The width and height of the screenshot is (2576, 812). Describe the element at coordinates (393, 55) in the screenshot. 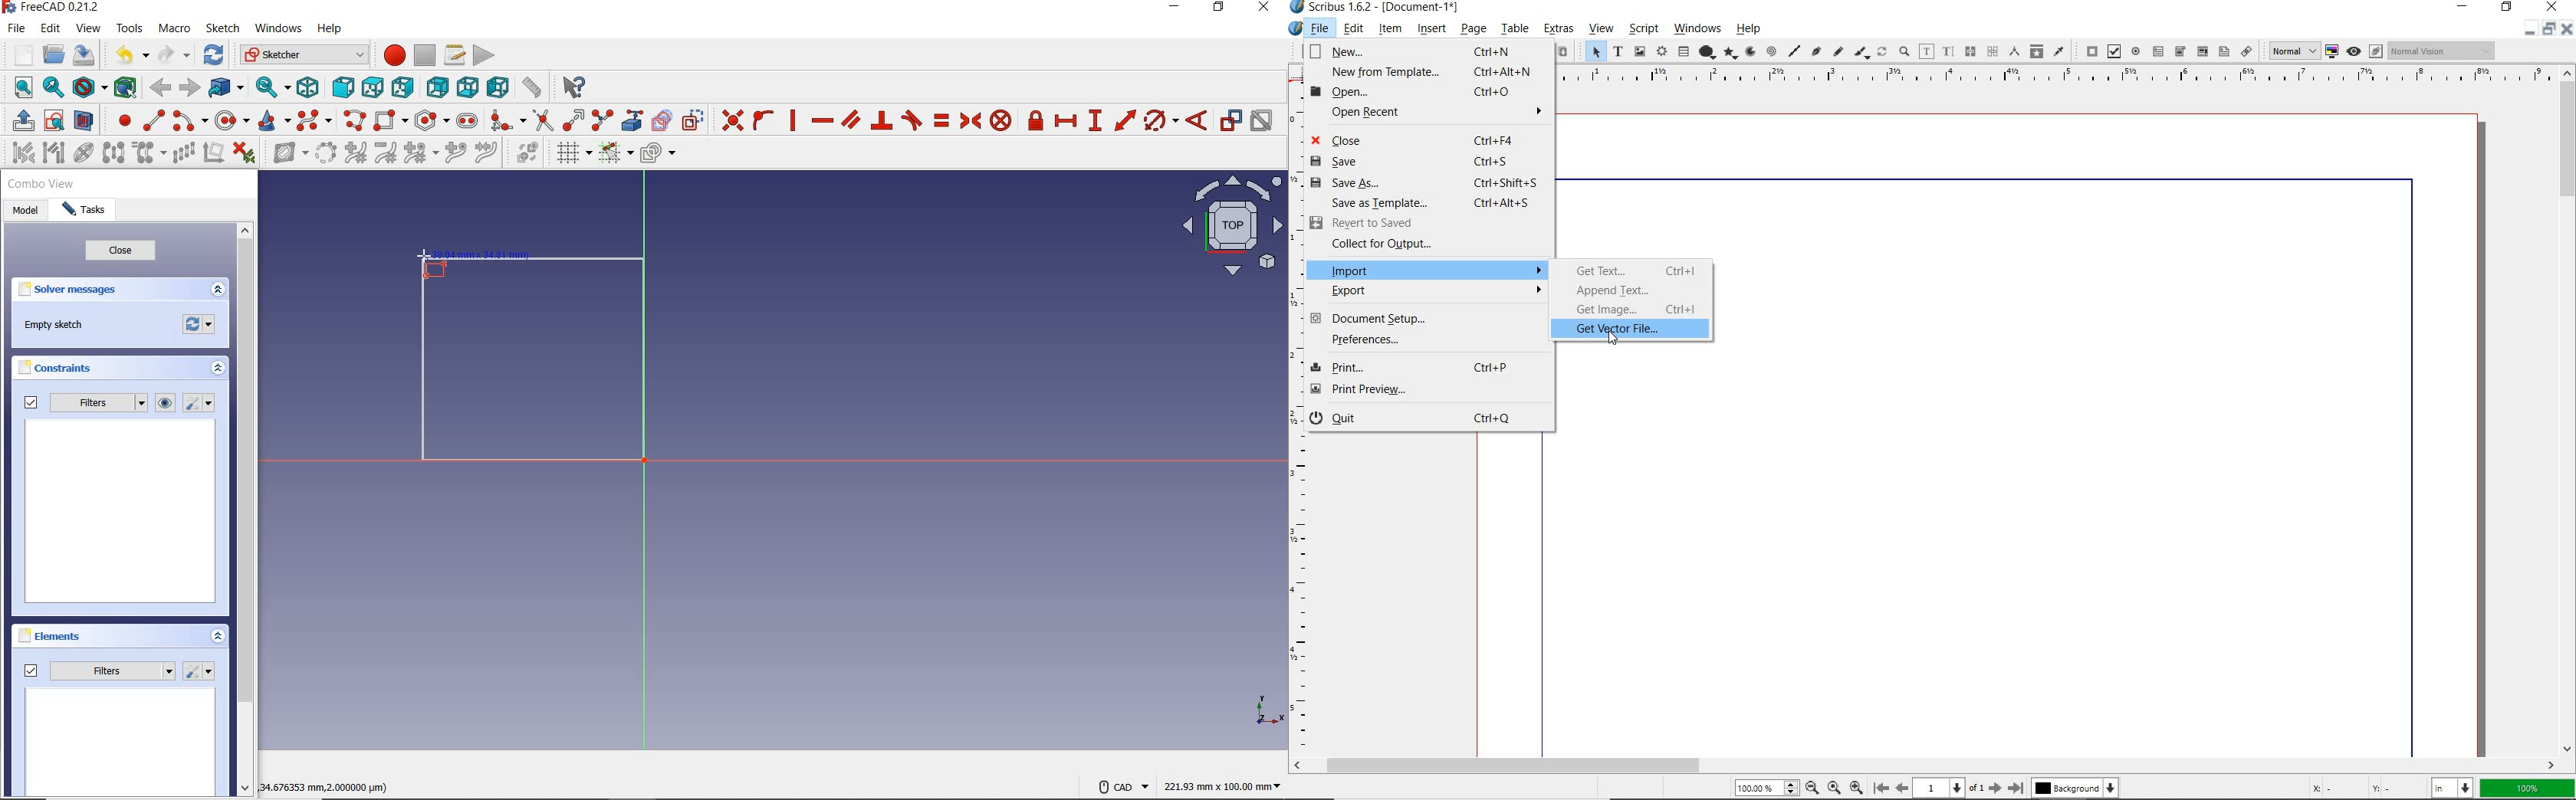

I see `macro recording` at that location.